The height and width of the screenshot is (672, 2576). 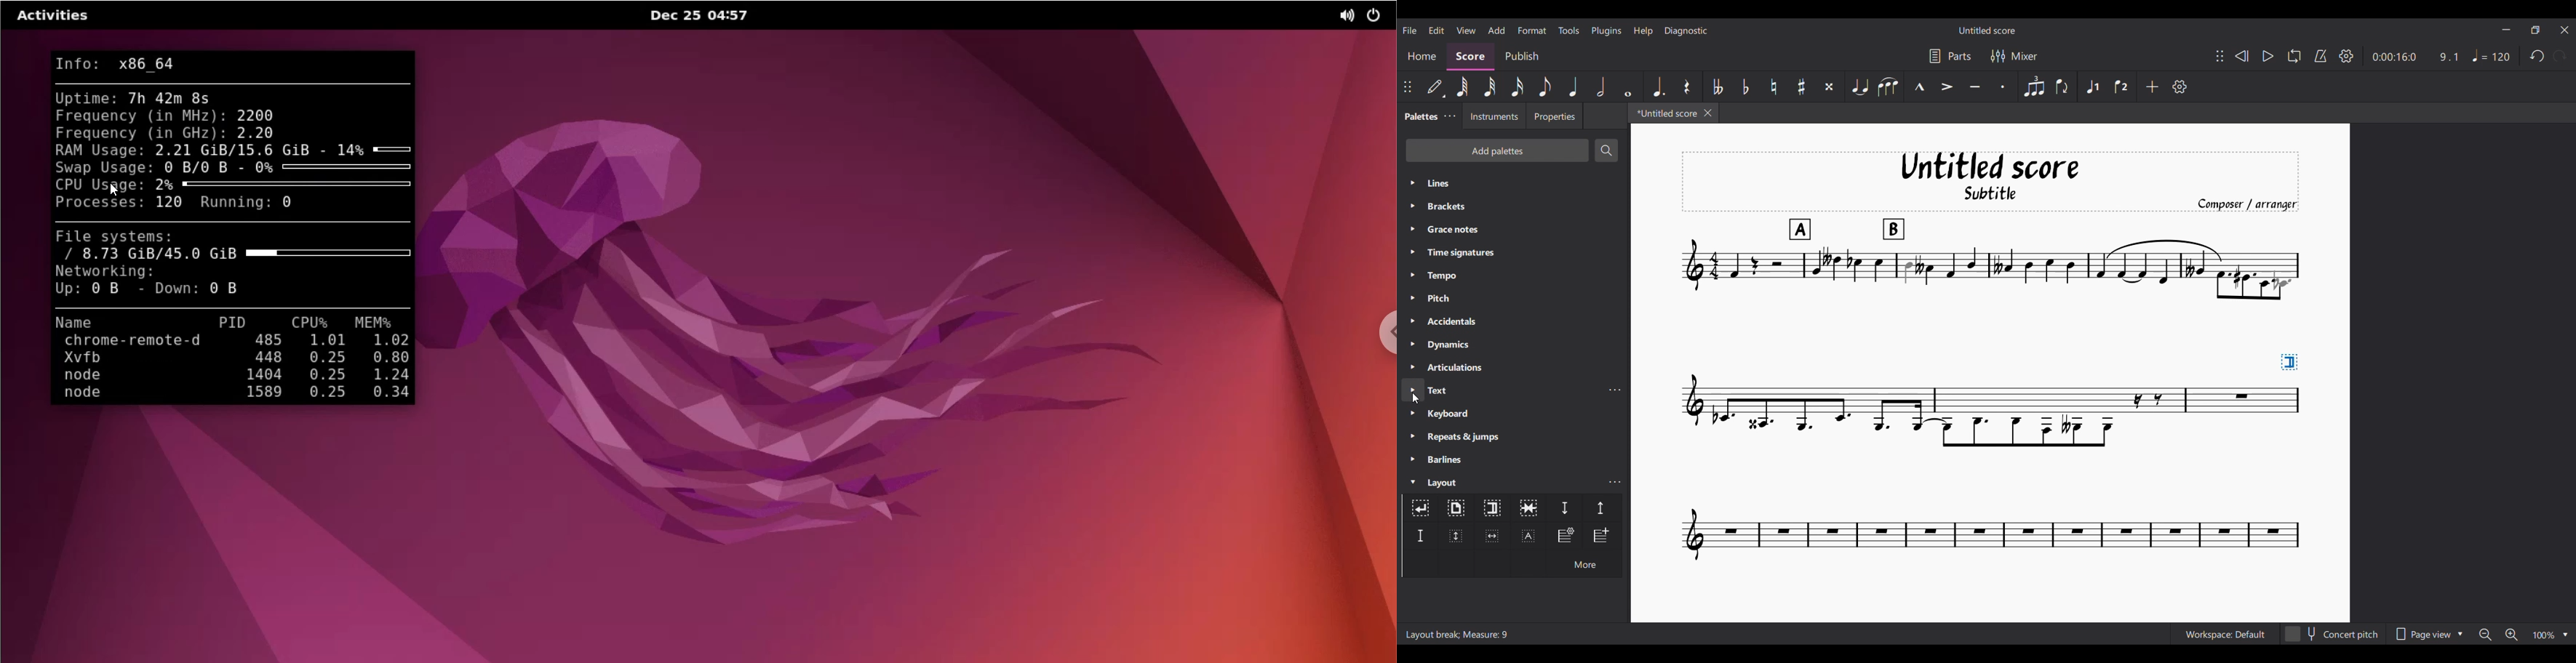 What do you see at coordinates (2321, 56) in the screenshot?
I see `Metronome` at bounding box center [2321, 56].